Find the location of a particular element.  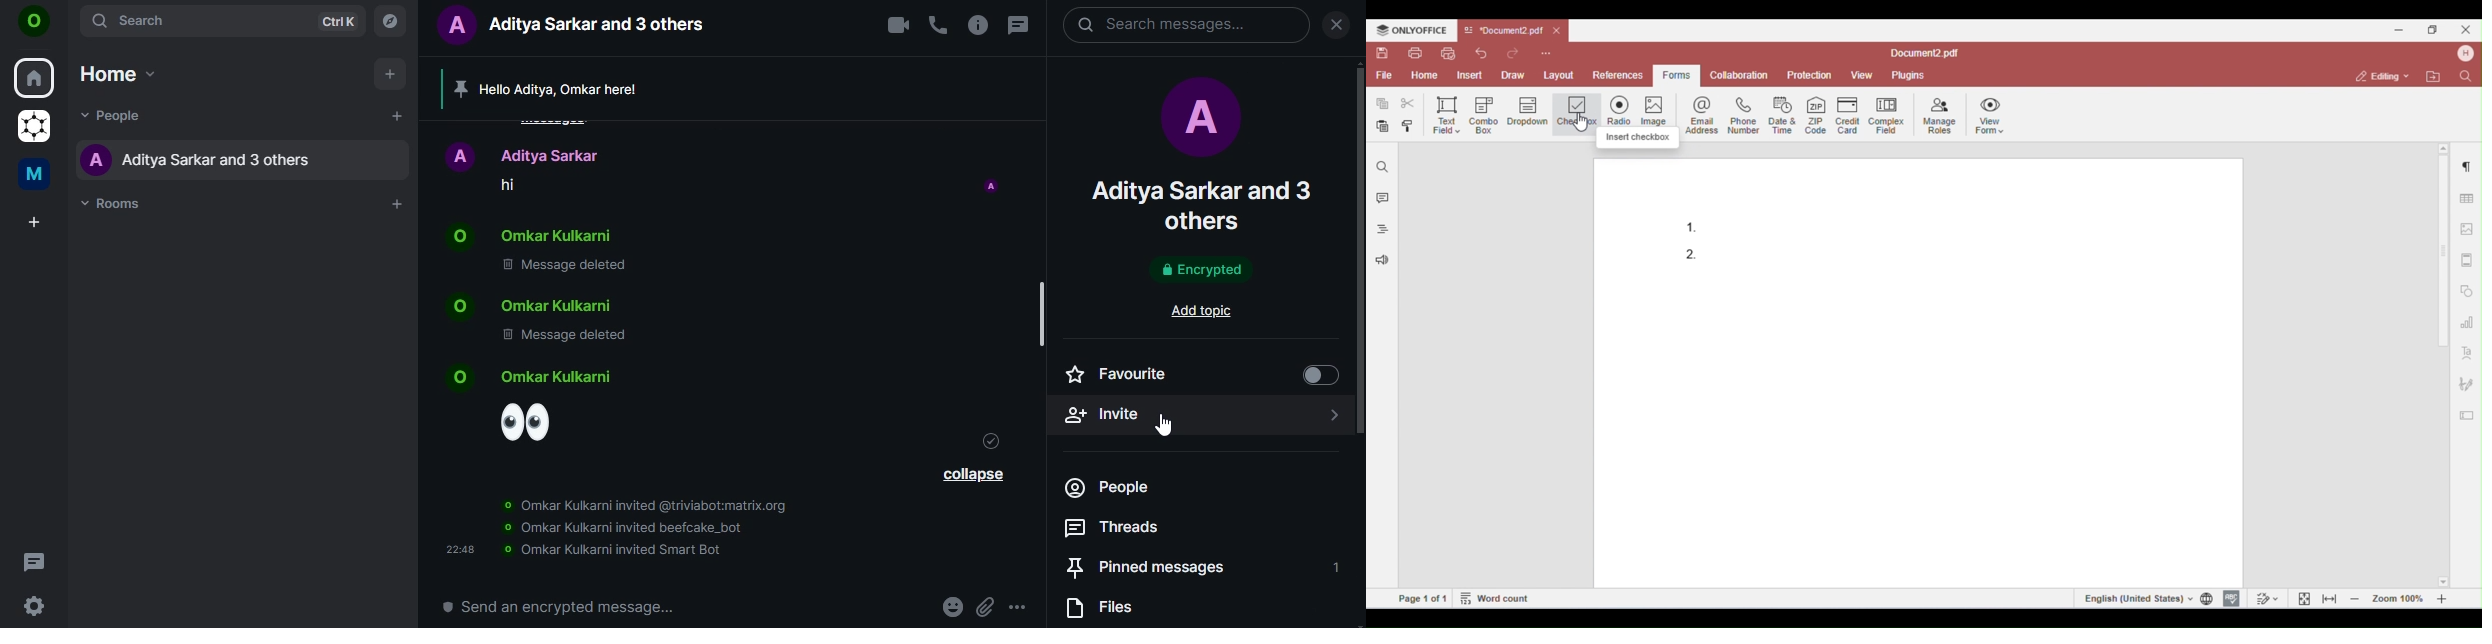

icon is located at coordinates (34, 24).